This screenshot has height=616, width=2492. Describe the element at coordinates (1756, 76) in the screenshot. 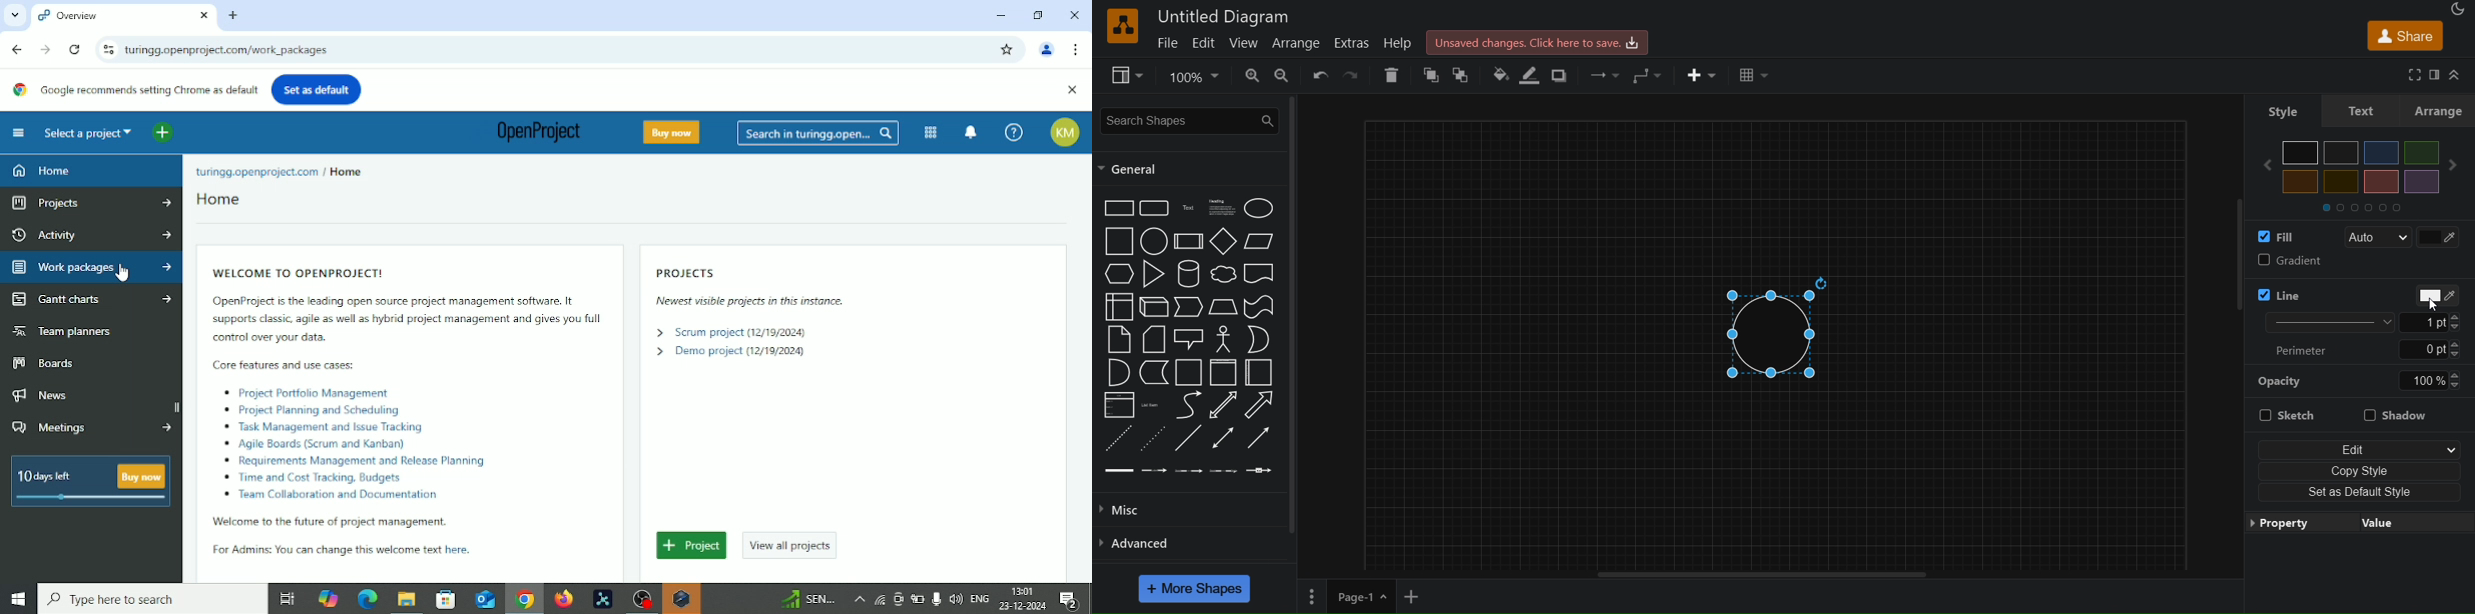

I see `table` at that location.